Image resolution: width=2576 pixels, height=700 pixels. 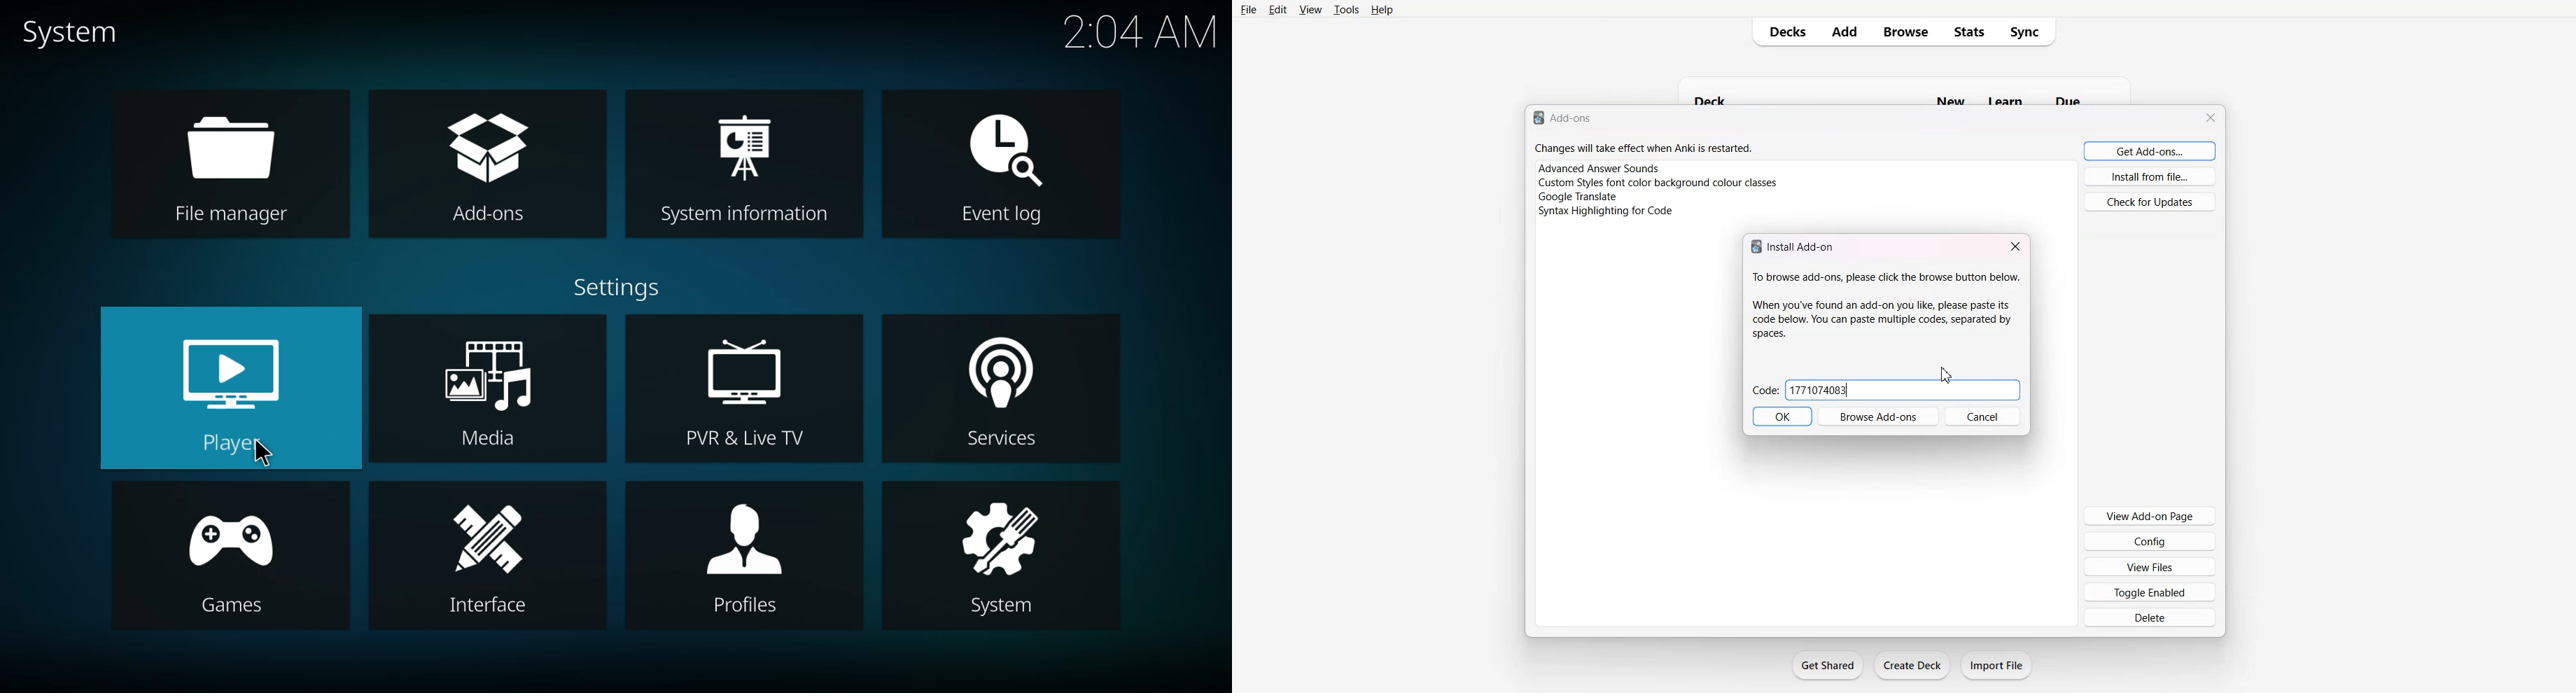 What do you see at coordinates (1878, 416) in the screenshot?
I see `Browse Add-ons` at bounding box center [1878, 416].